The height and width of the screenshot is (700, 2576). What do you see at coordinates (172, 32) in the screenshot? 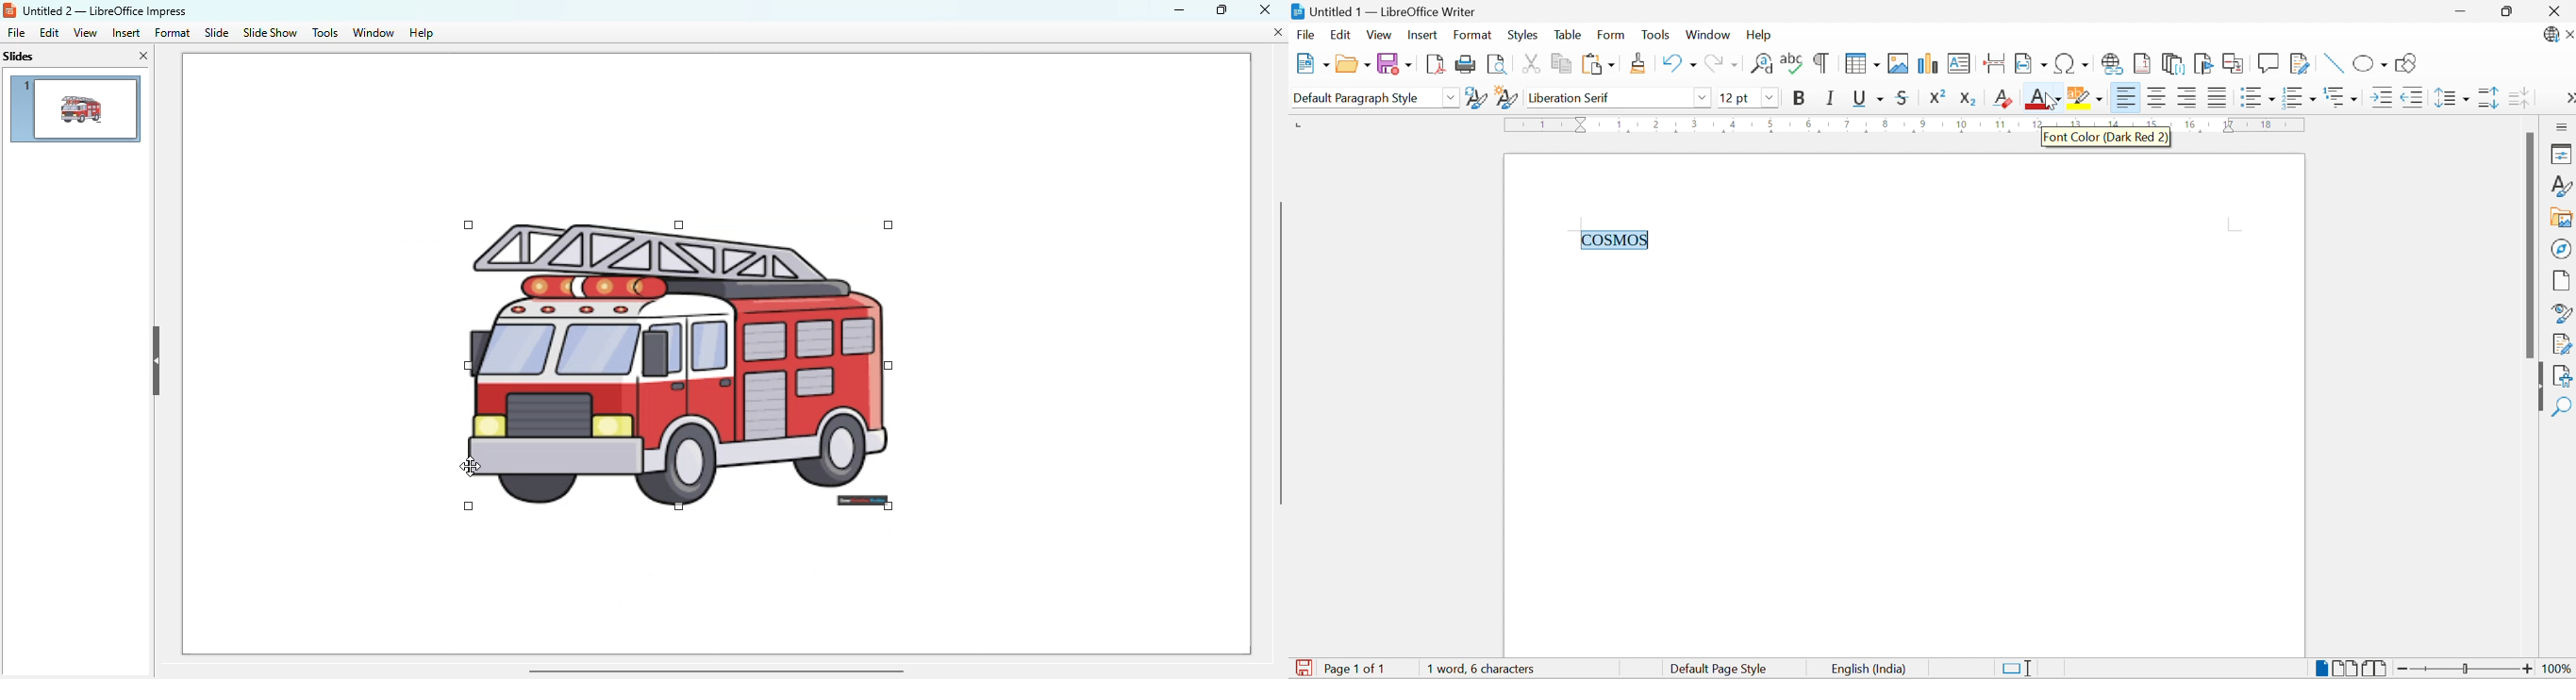
I see `format` at bounding box center [172, 32].